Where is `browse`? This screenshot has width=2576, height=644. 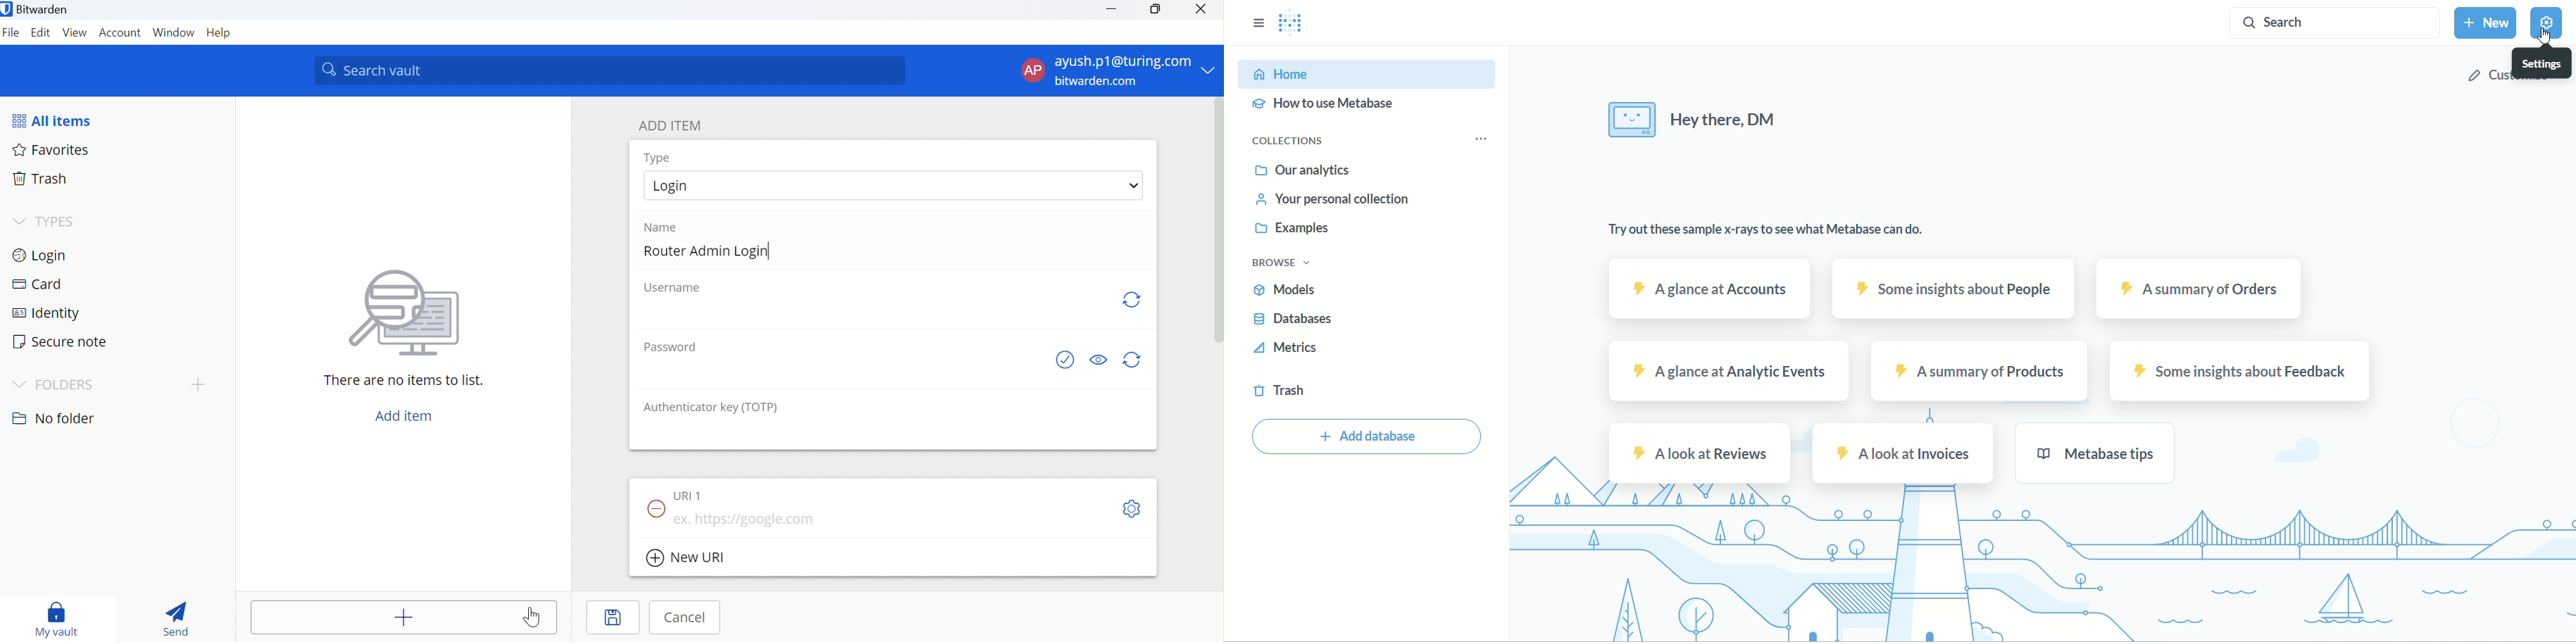
browse is located at coordinates (1277, 264).